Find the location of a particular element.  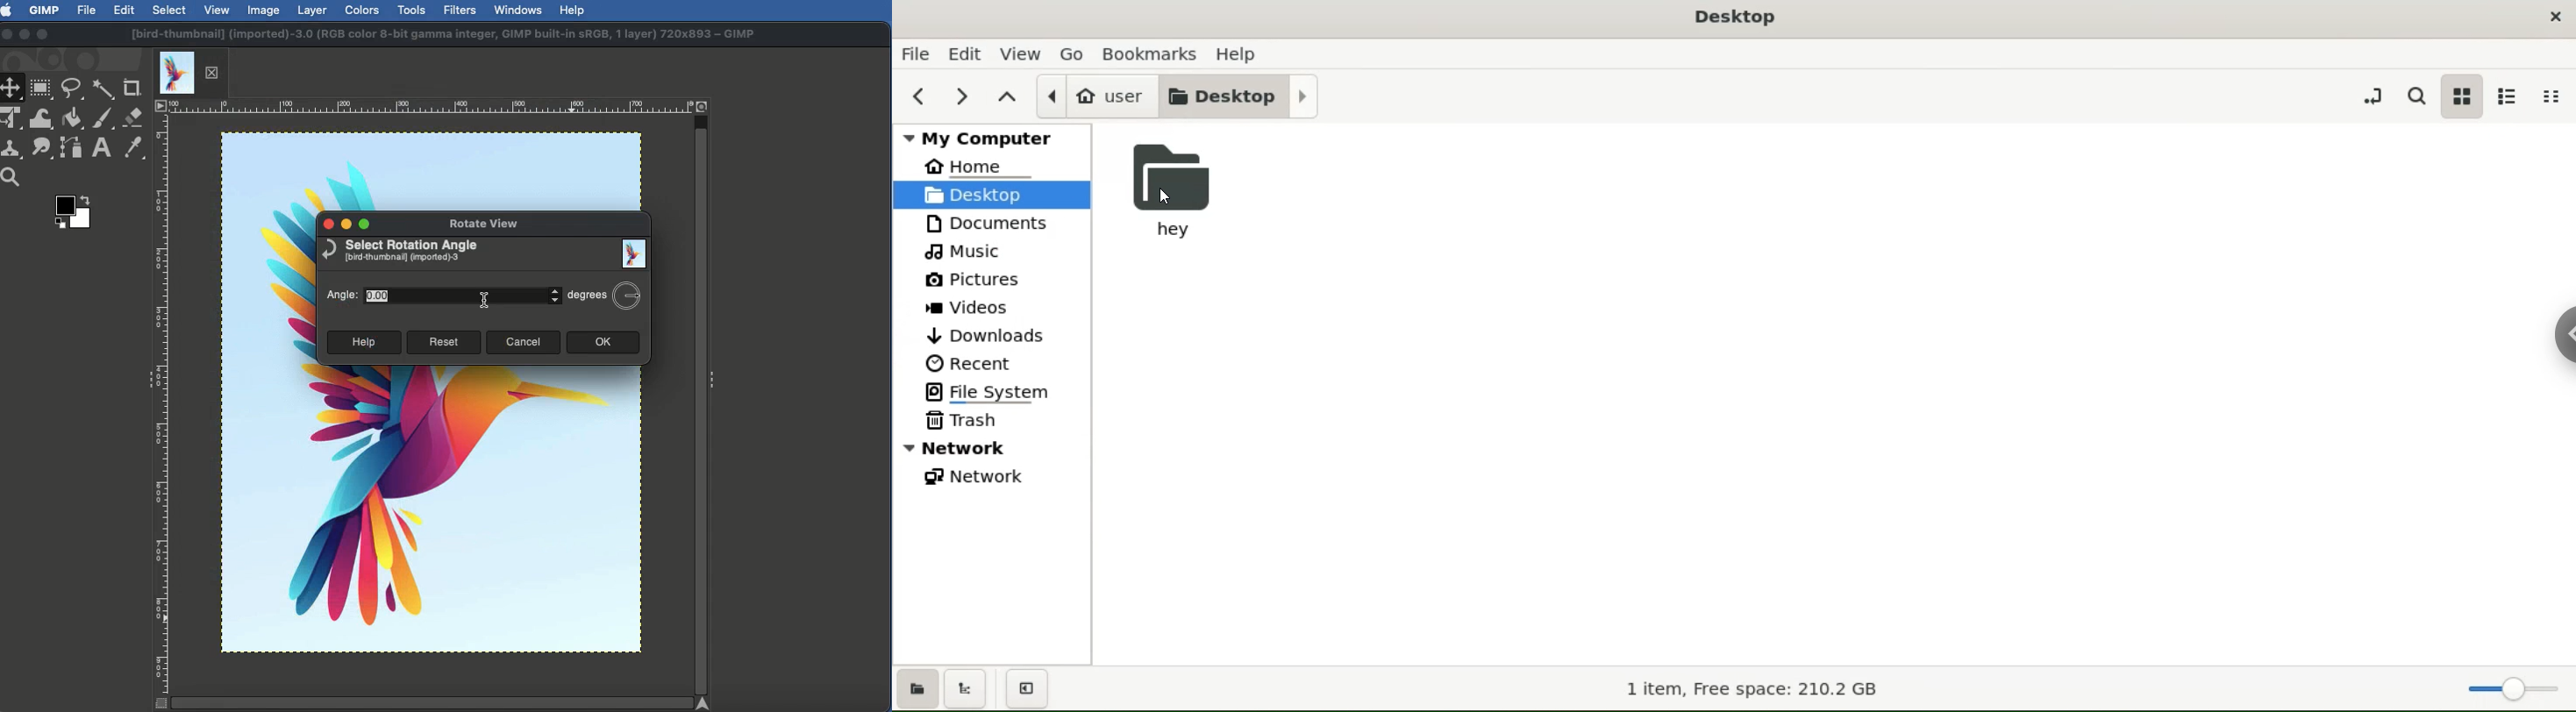

Degrees is located at coordinates (604, 294).